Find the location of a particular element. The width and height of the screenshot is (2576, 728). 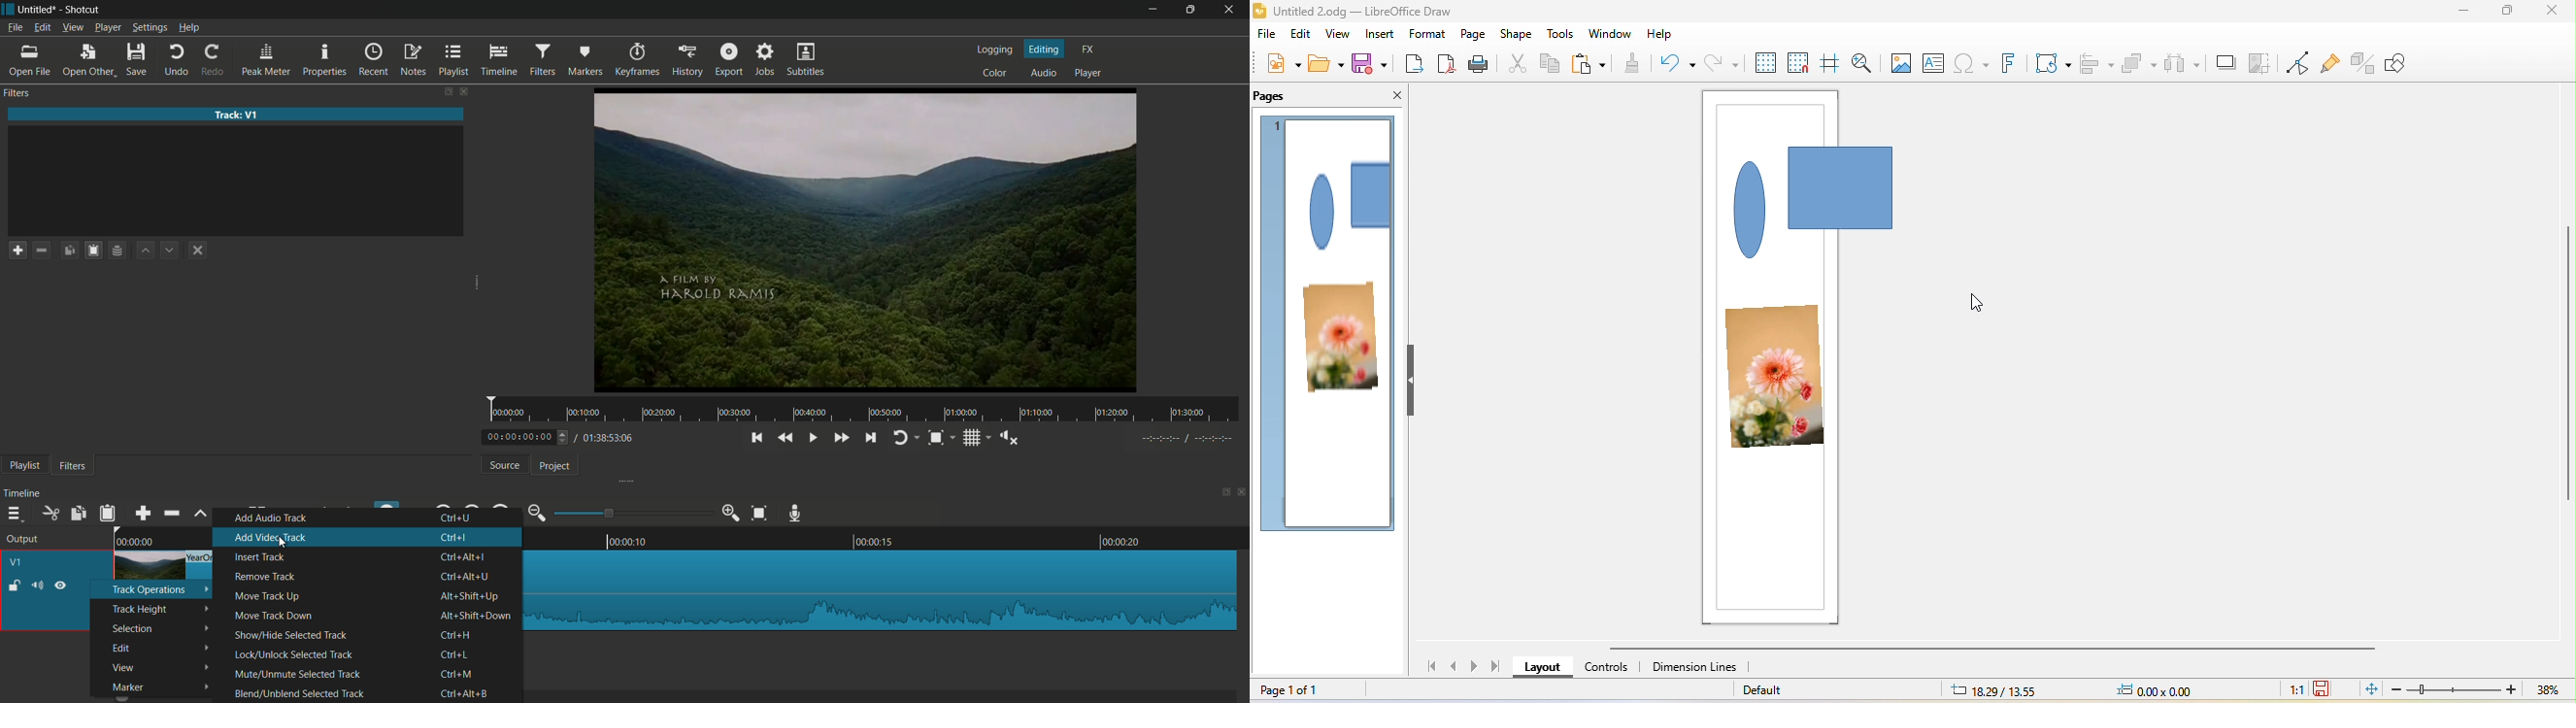

close is located at coordinates (2553, 14).